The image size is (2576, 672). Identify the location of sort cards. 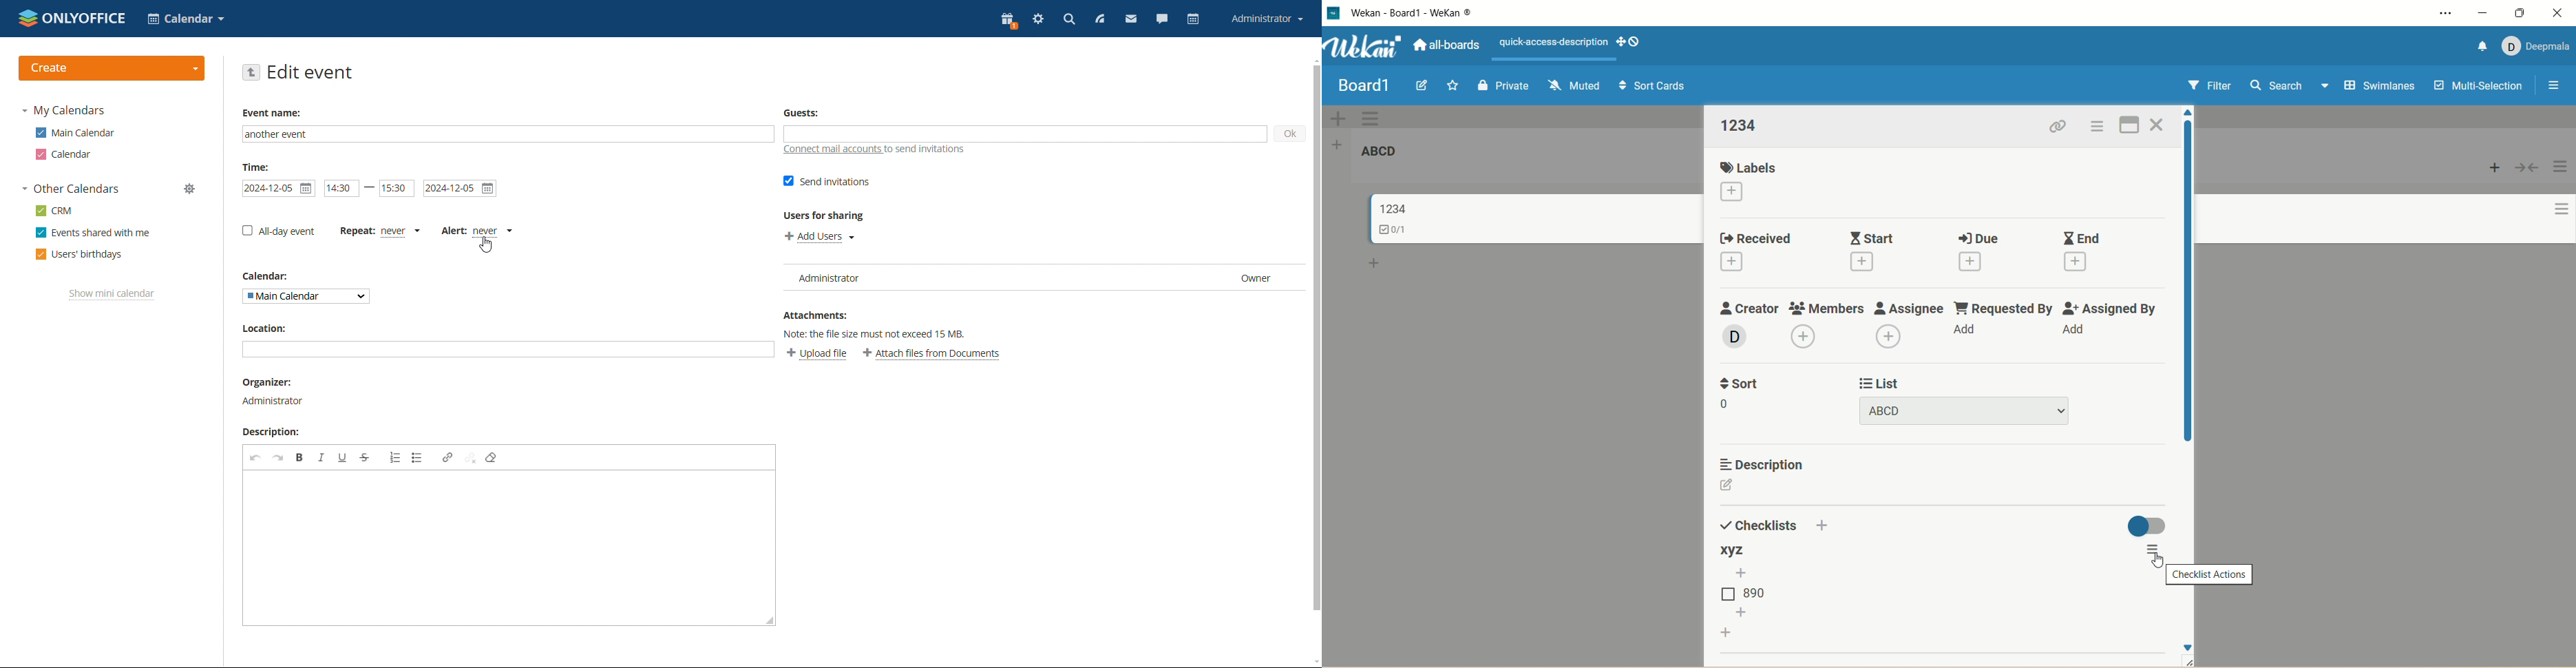
(1650, 86).